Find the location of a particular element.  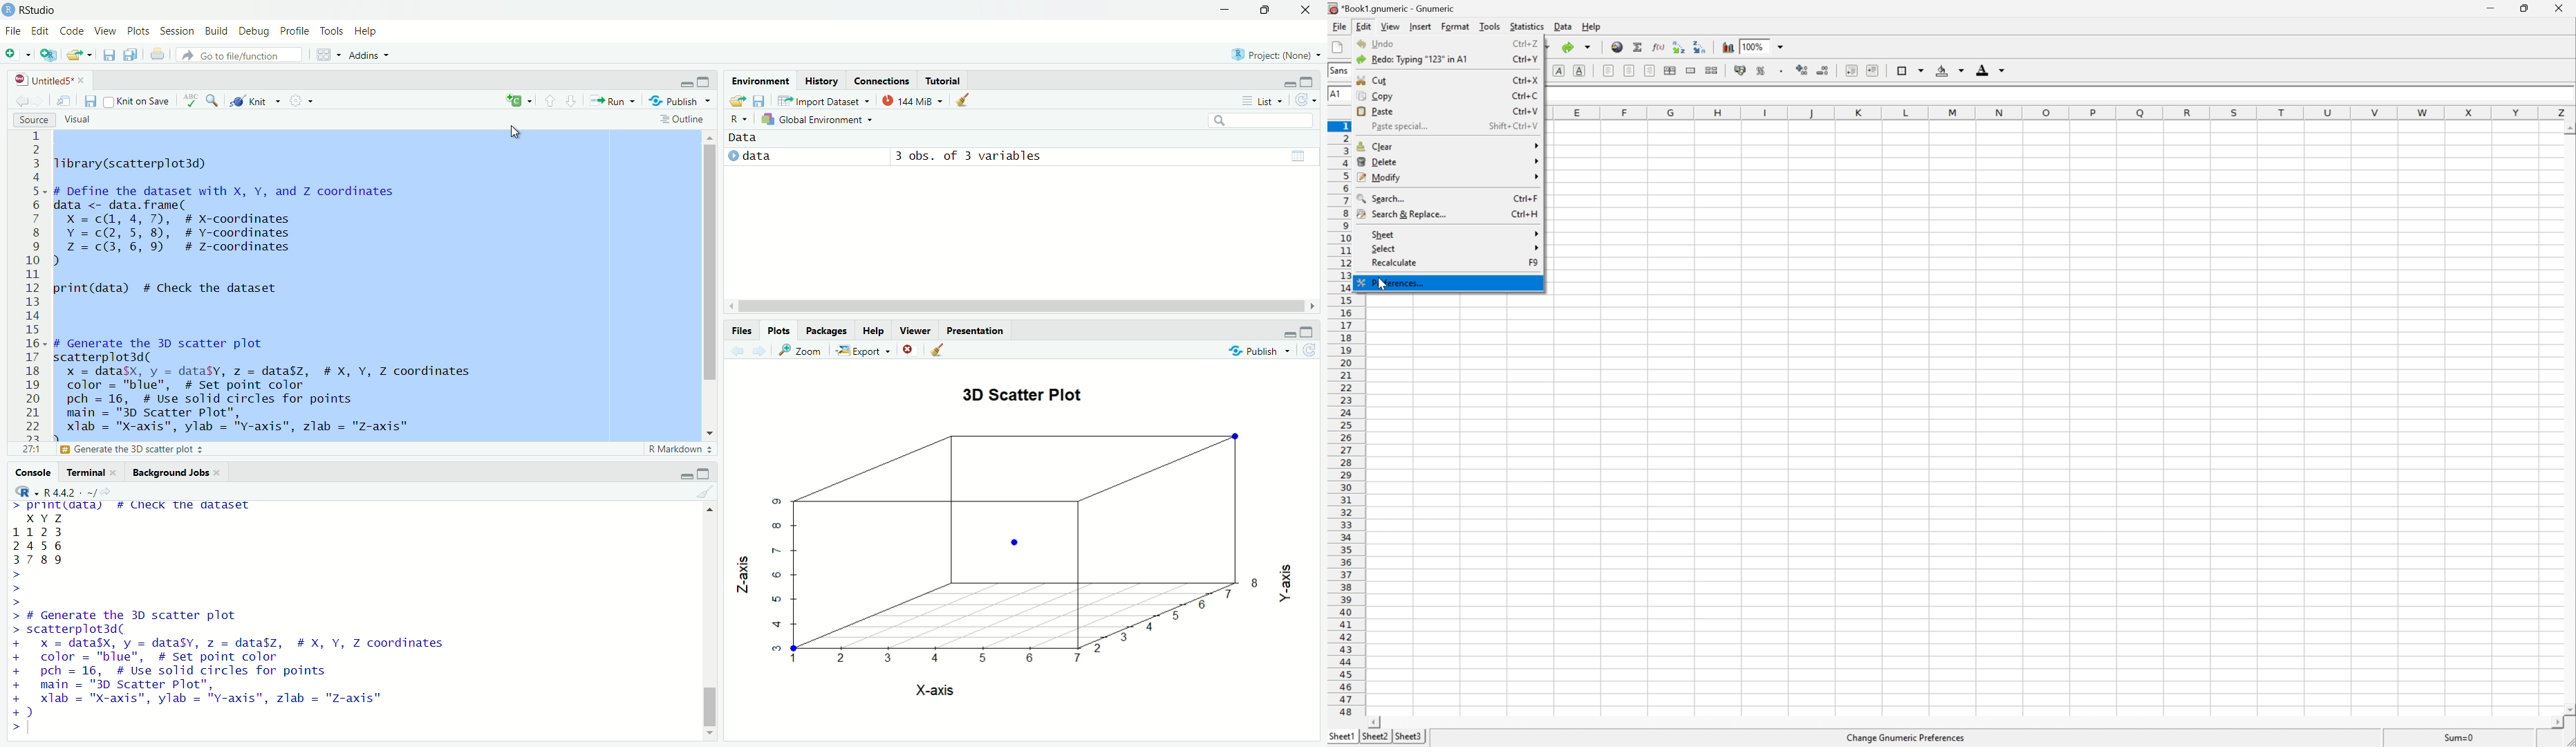

spell check is located at coordinates (189, 101).